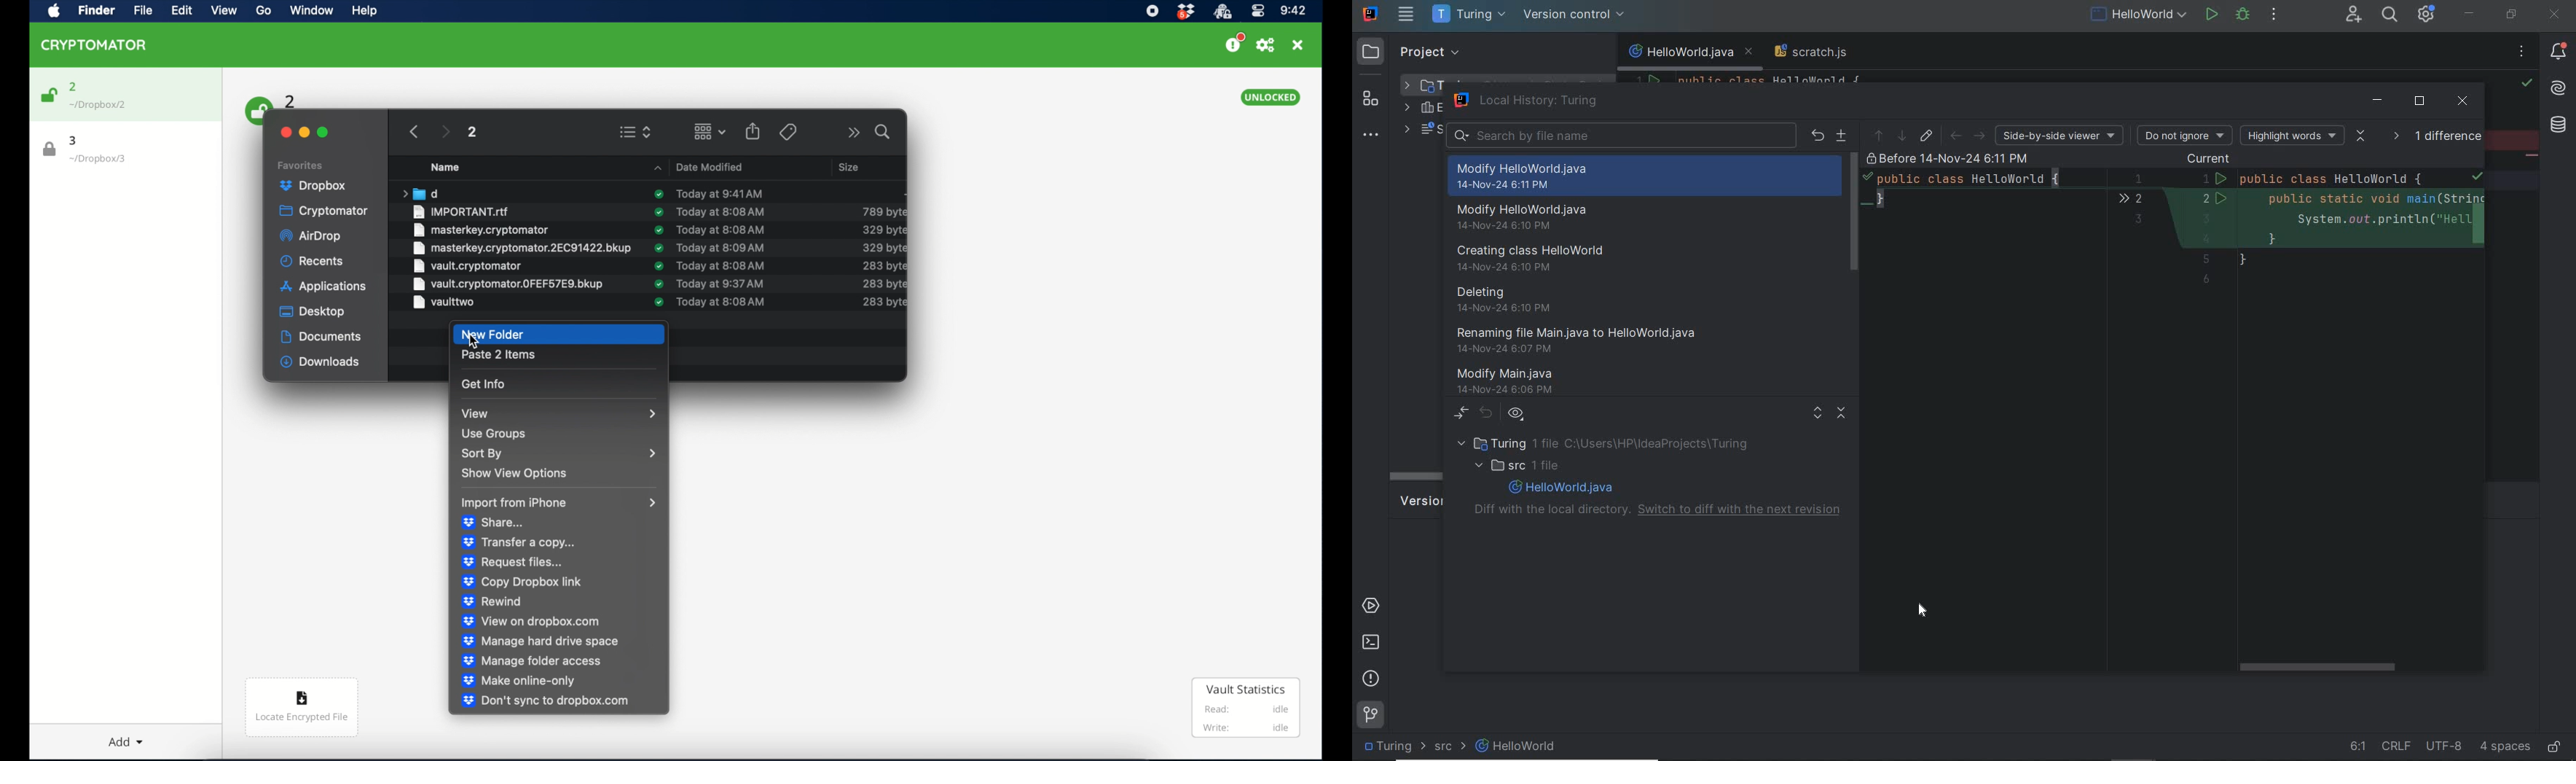  What do you see at coordinates (720, 212) in the screenshot?
I see `` at bounding box center [720, 212].